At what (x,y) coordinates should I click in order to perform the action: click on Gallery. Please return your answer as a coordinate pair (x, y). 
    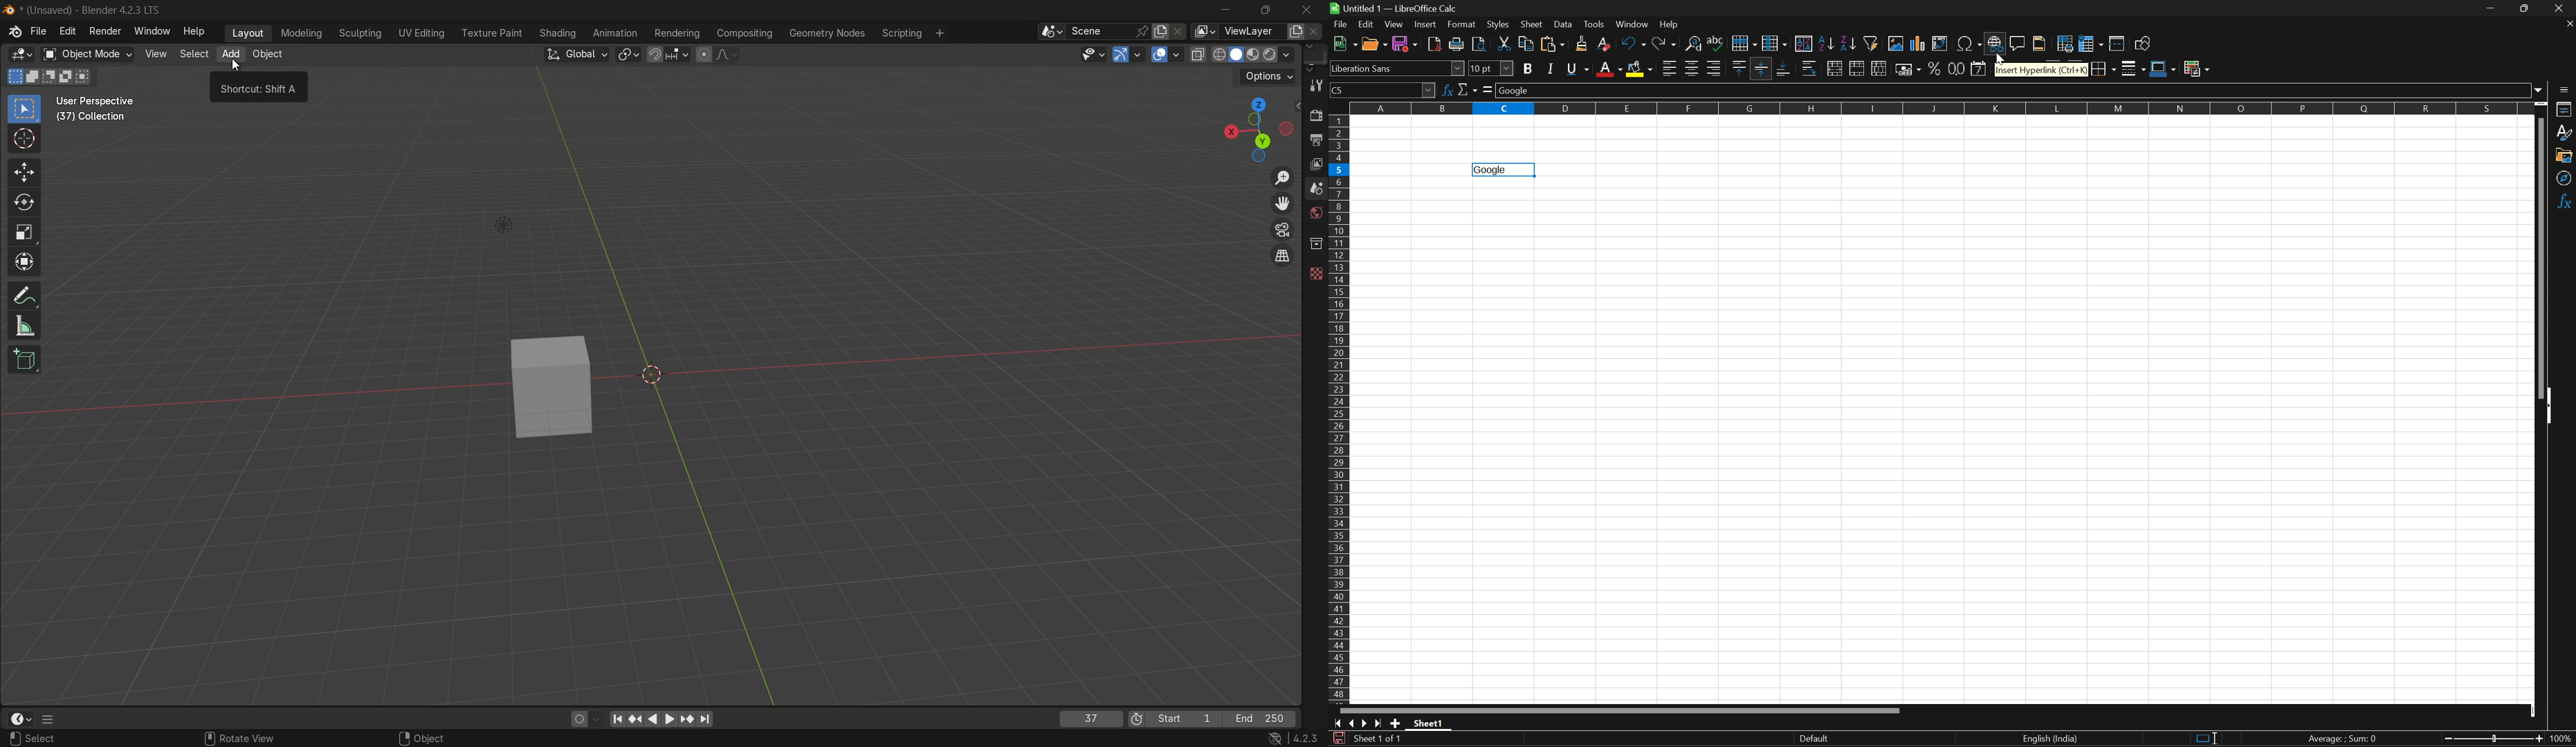
    Looking at the image, I should click on (2564, 155).